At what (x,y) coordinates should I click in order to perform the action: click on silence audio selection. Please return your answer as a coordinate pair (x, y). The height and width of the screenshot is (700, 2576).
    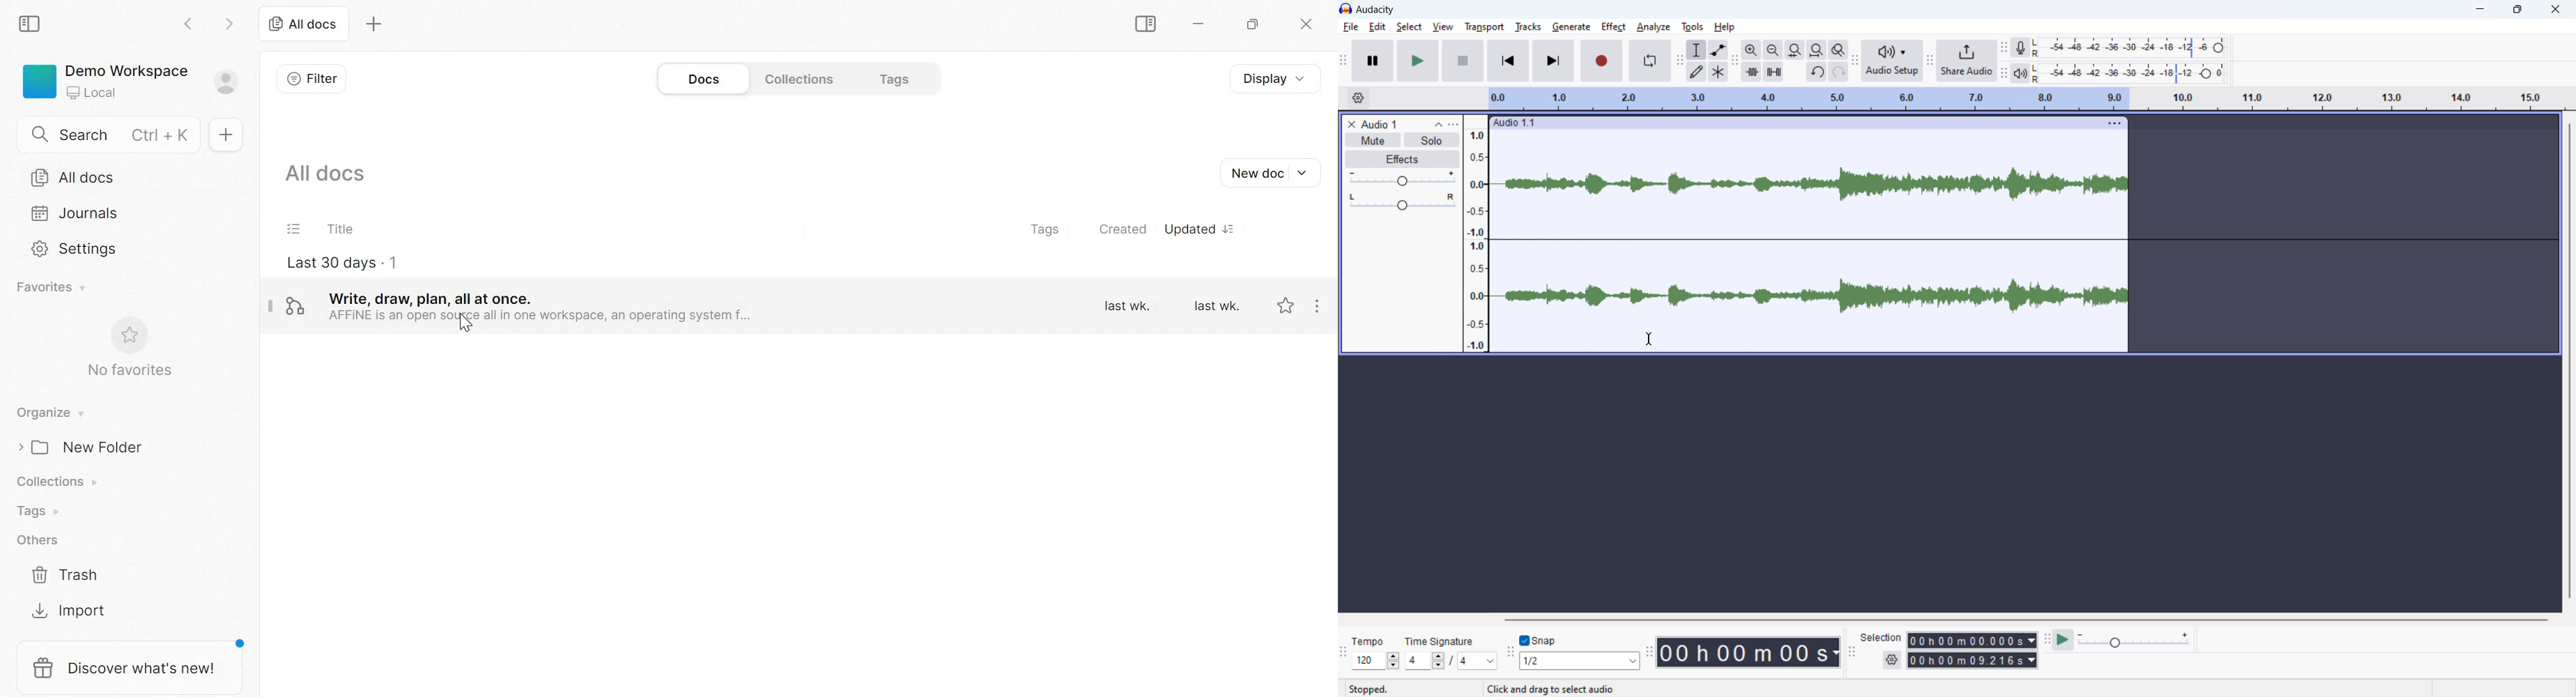
    Looking at the image, I should click on (1774, 72).